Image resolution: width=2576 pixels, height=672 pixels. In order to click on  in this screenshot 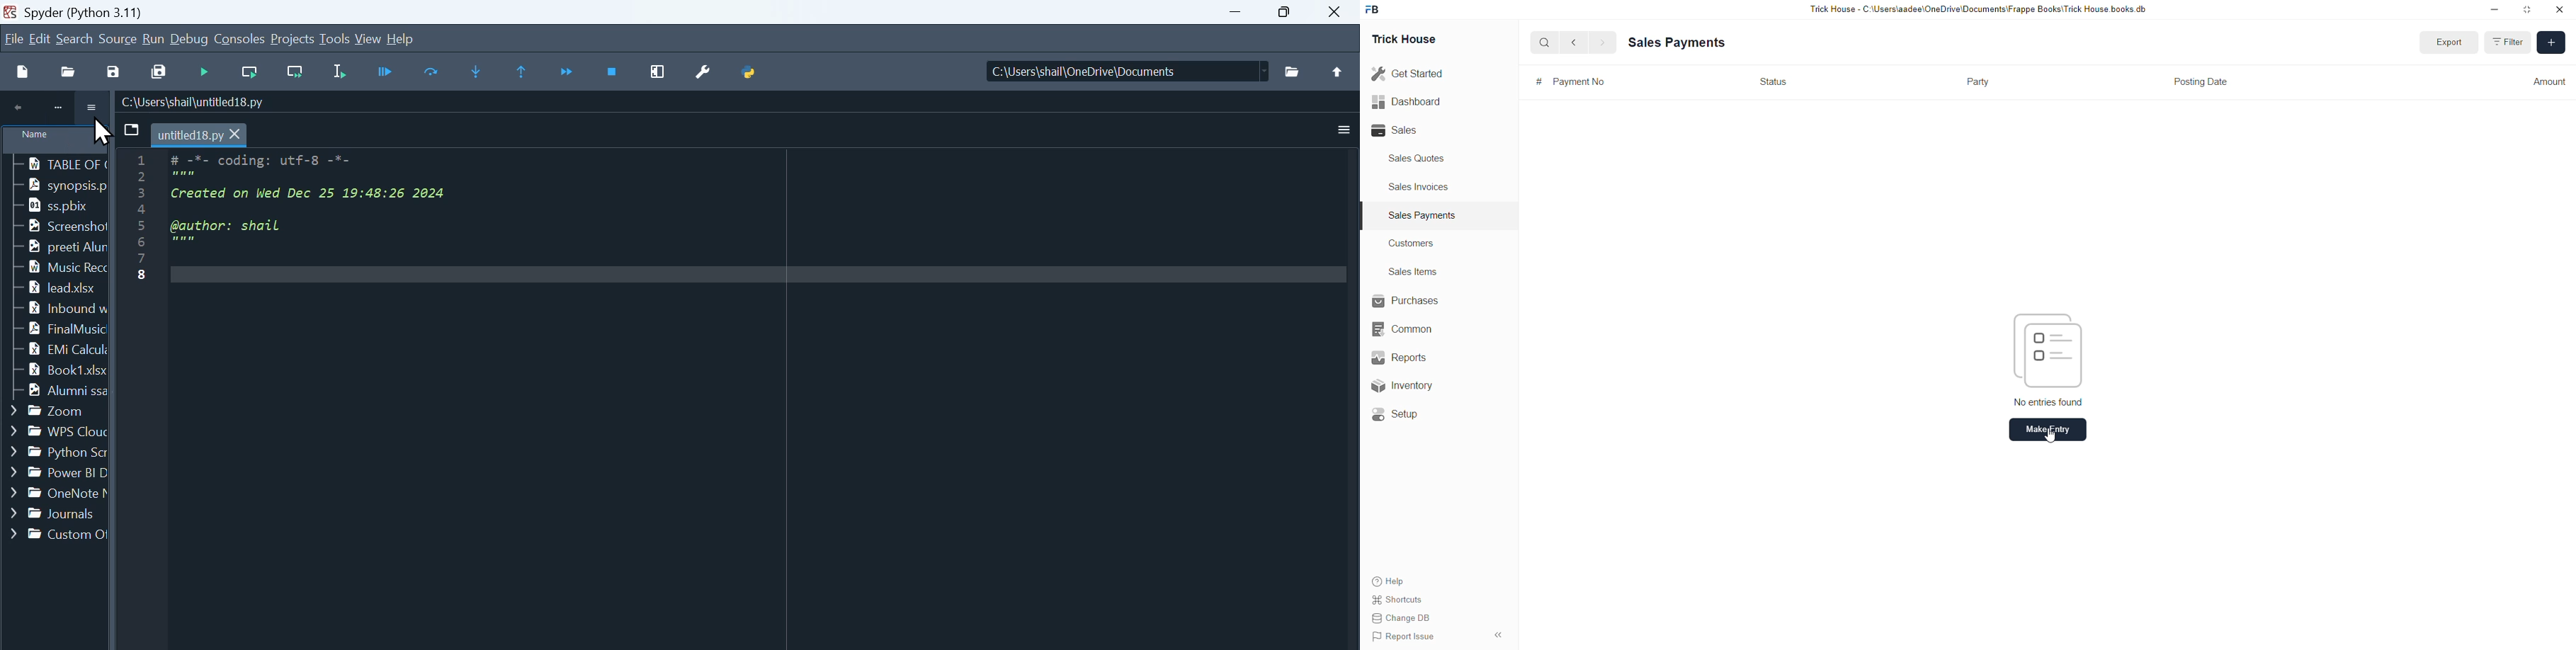, I will do `click(154, 40)`.